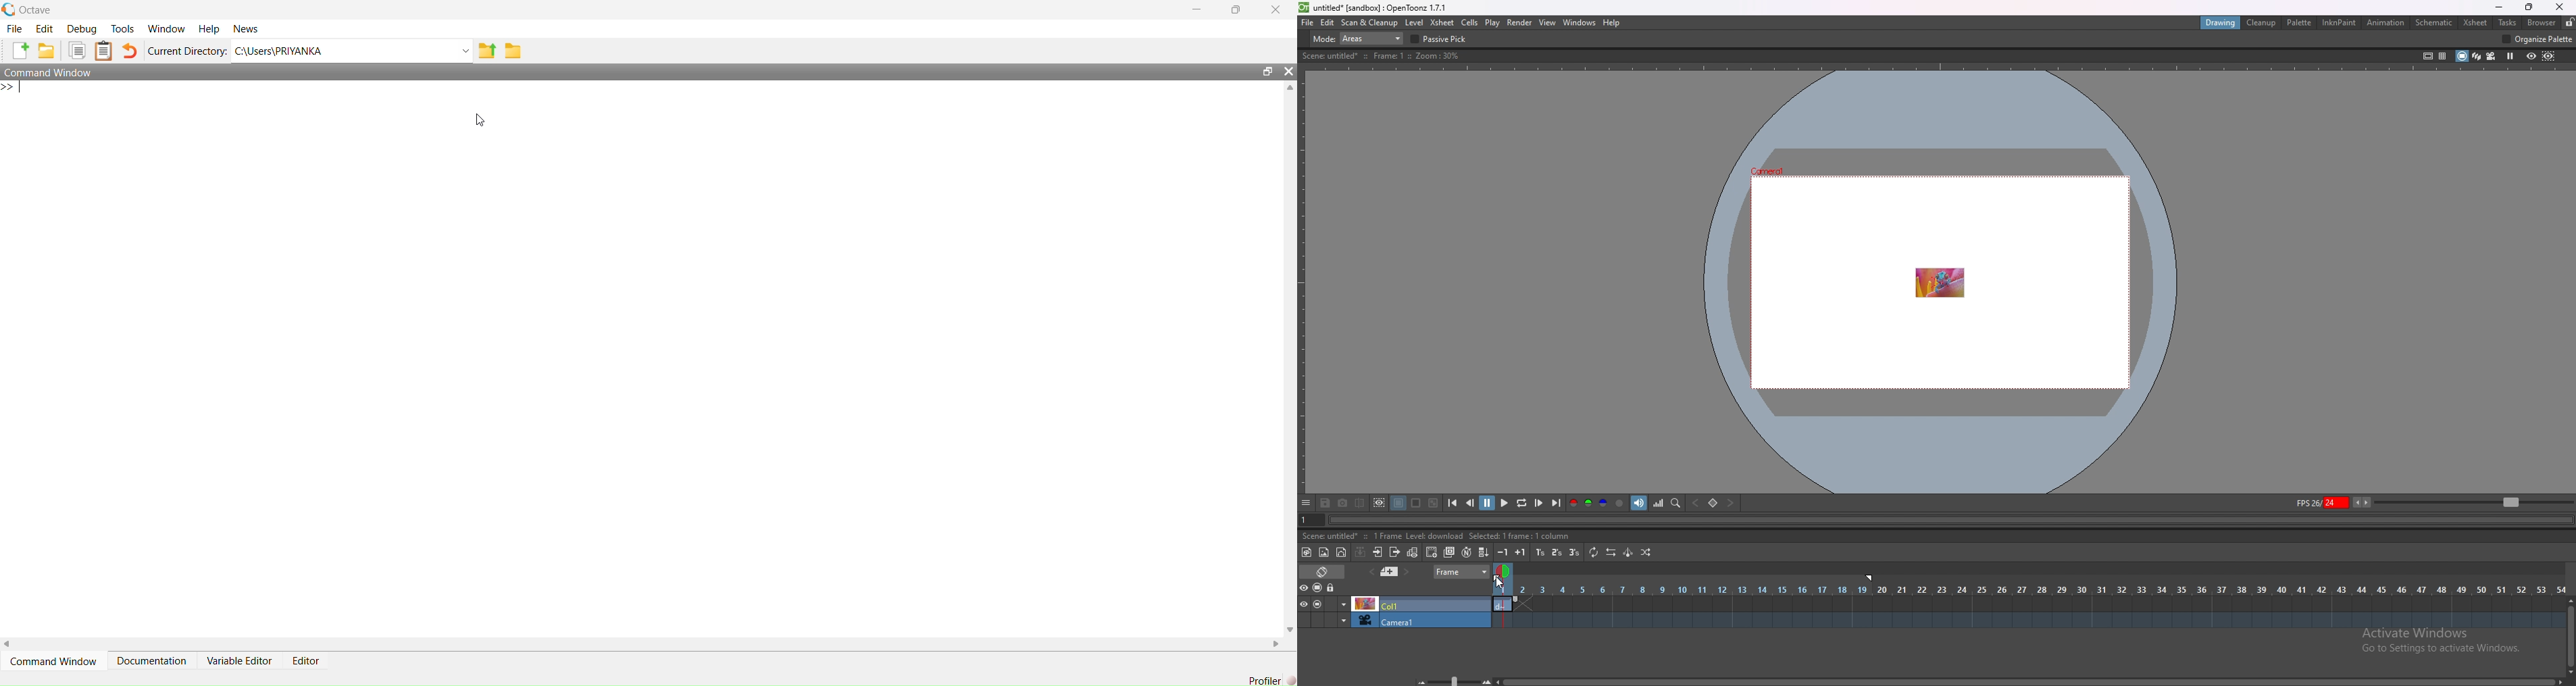 The height and width of the screenshot is (700, 2576). I want to click on Command Window, so click(51, 72).